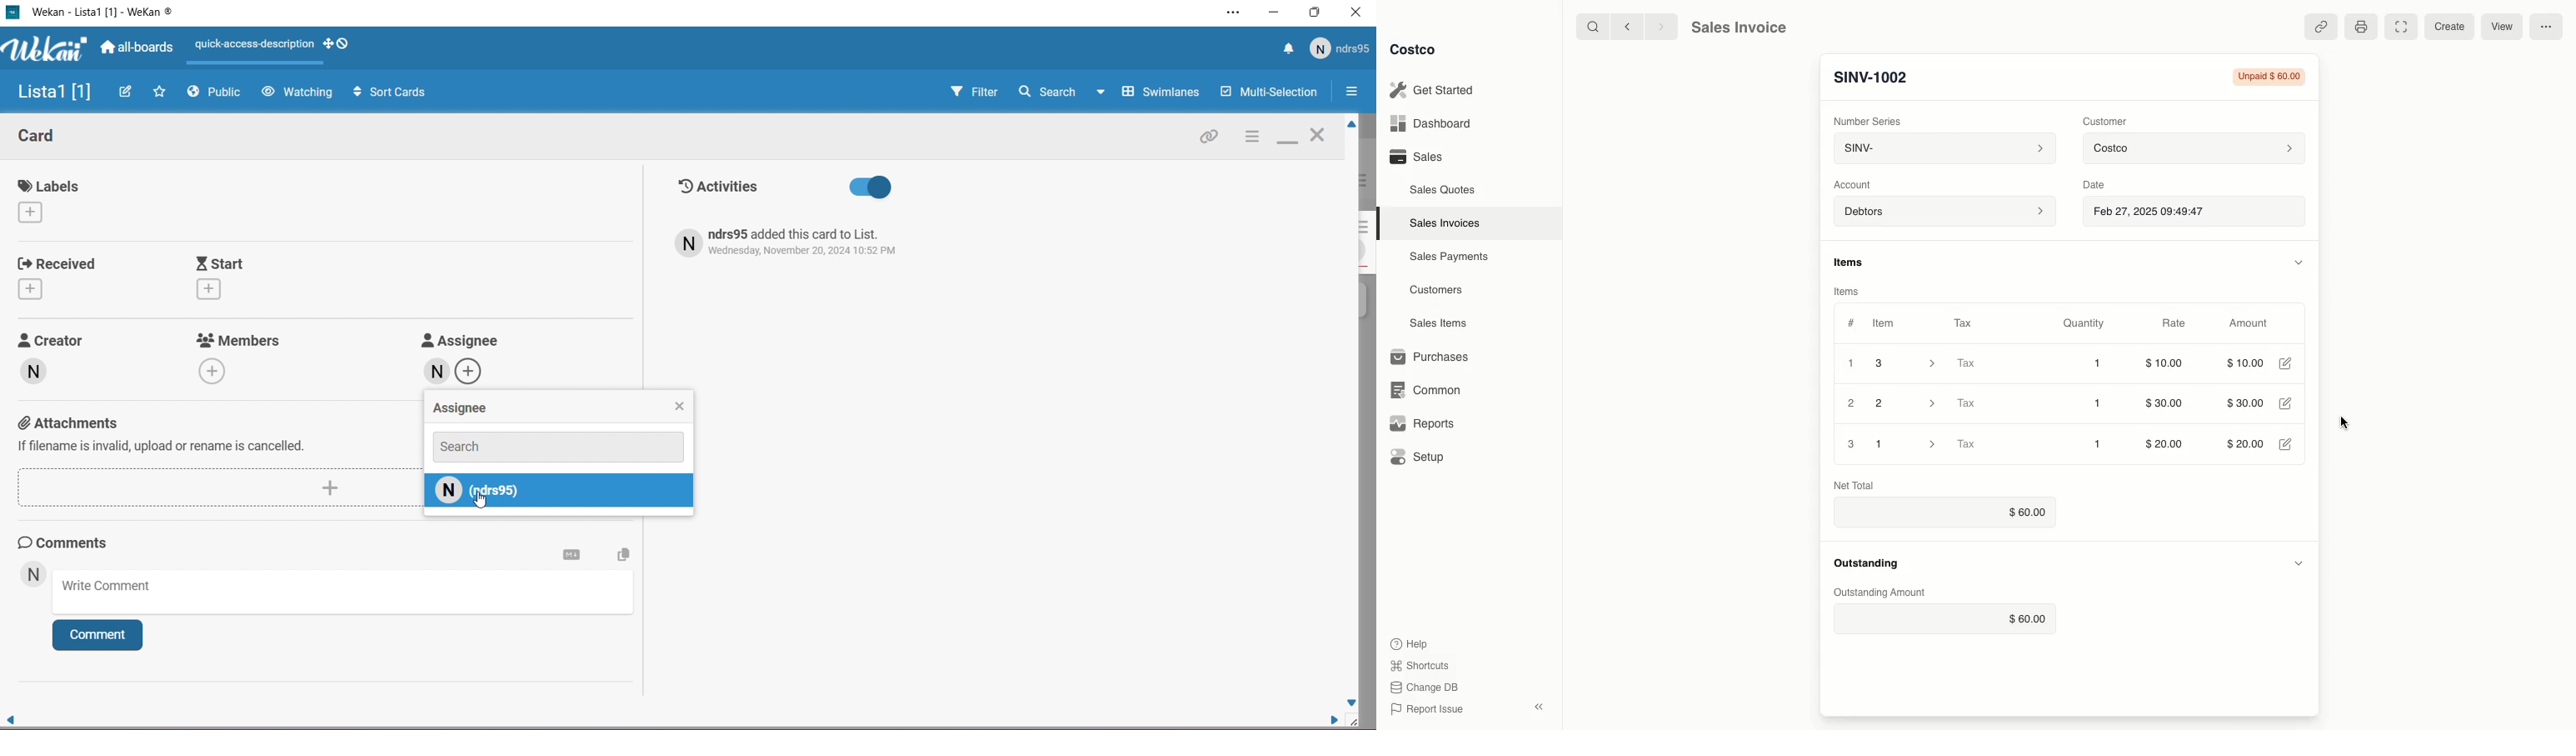 This screenshot has width=2576, height=756. I want to click on 3, so click(1910, 363).